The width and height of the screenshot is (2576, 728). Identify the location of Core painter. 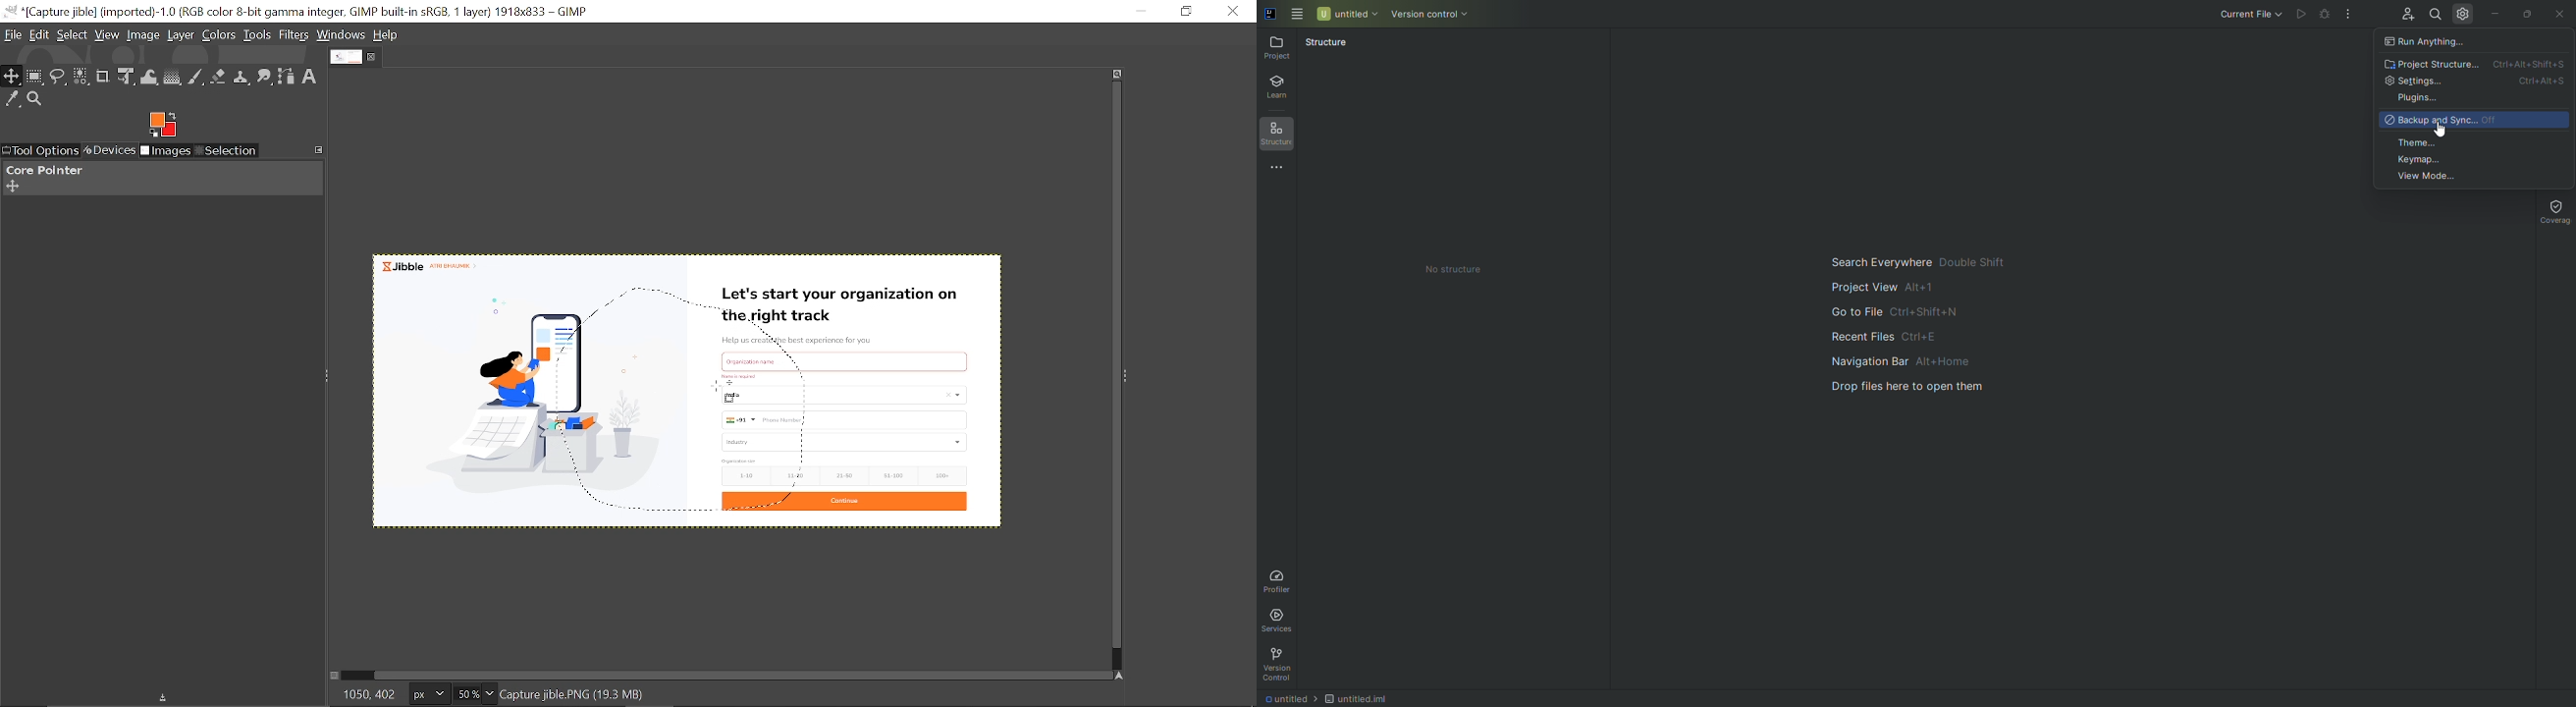
(42, 170).